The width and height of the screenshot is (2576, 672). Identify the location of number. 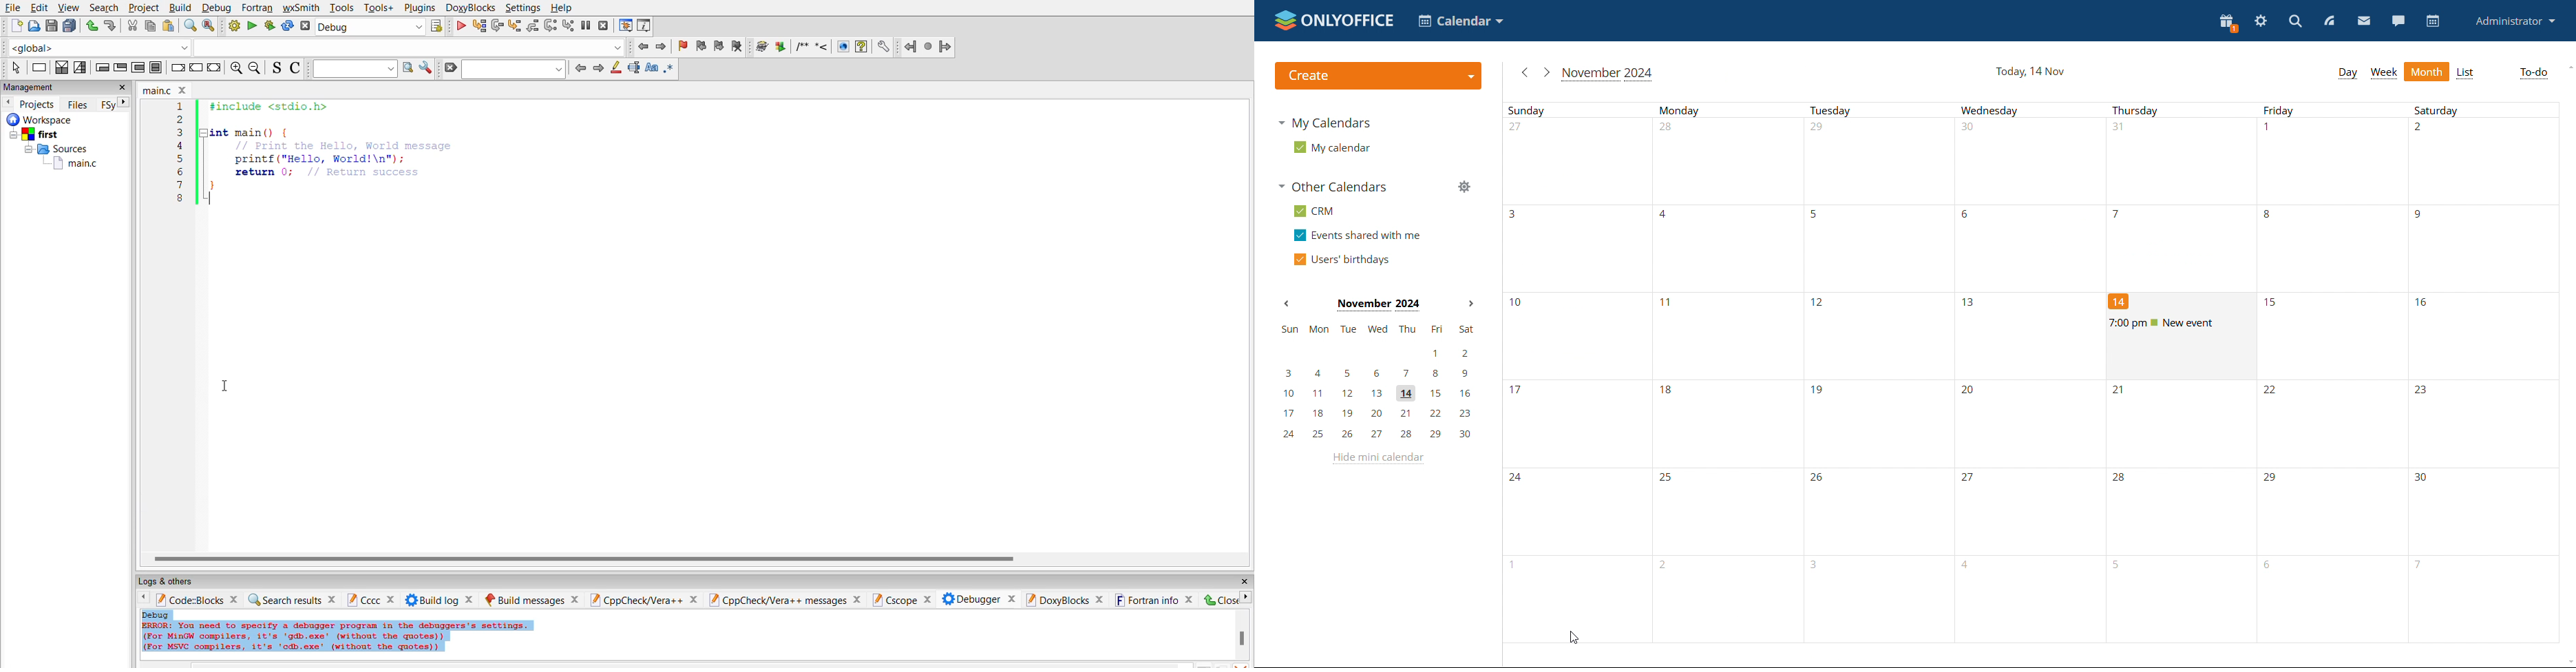
(1970, 567).